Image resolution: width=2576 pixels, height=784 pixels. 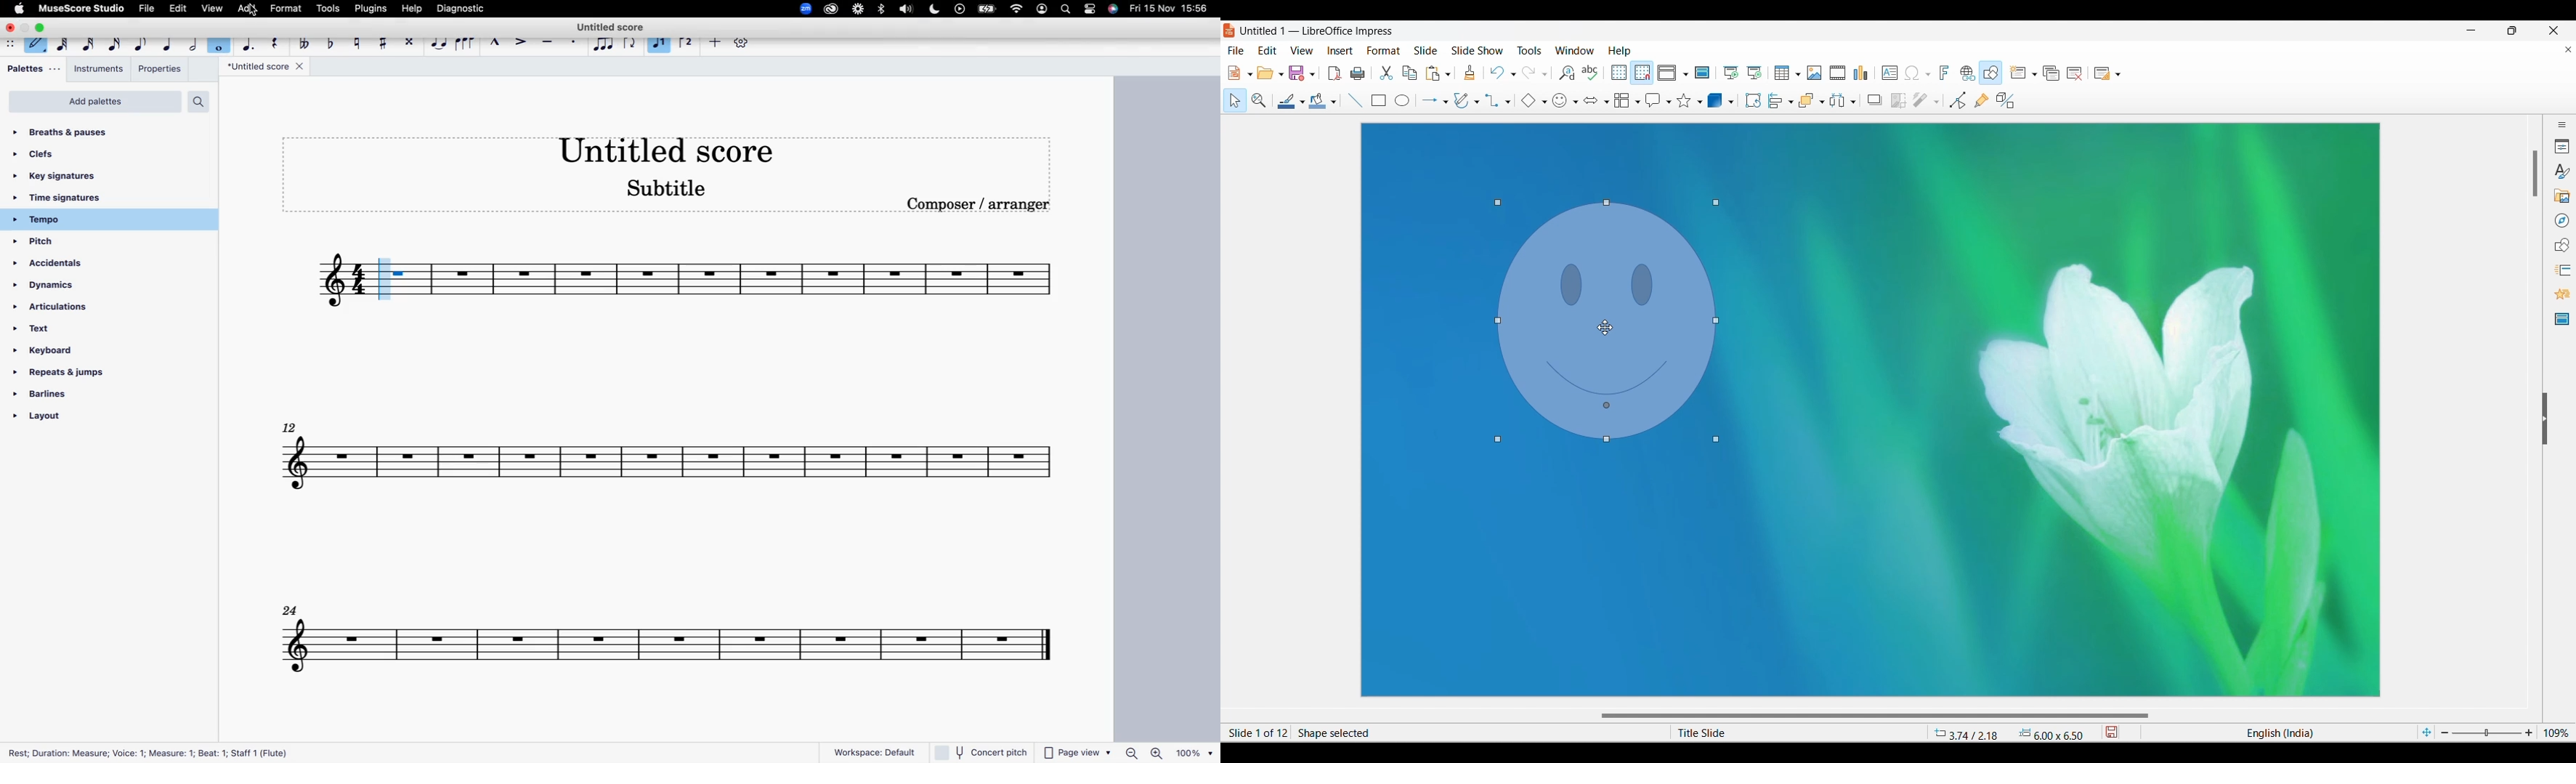 What do you see at coordinates (1402, 100) in the screenshot?
I see `Ellipse` at bounding box center [1402, 100].